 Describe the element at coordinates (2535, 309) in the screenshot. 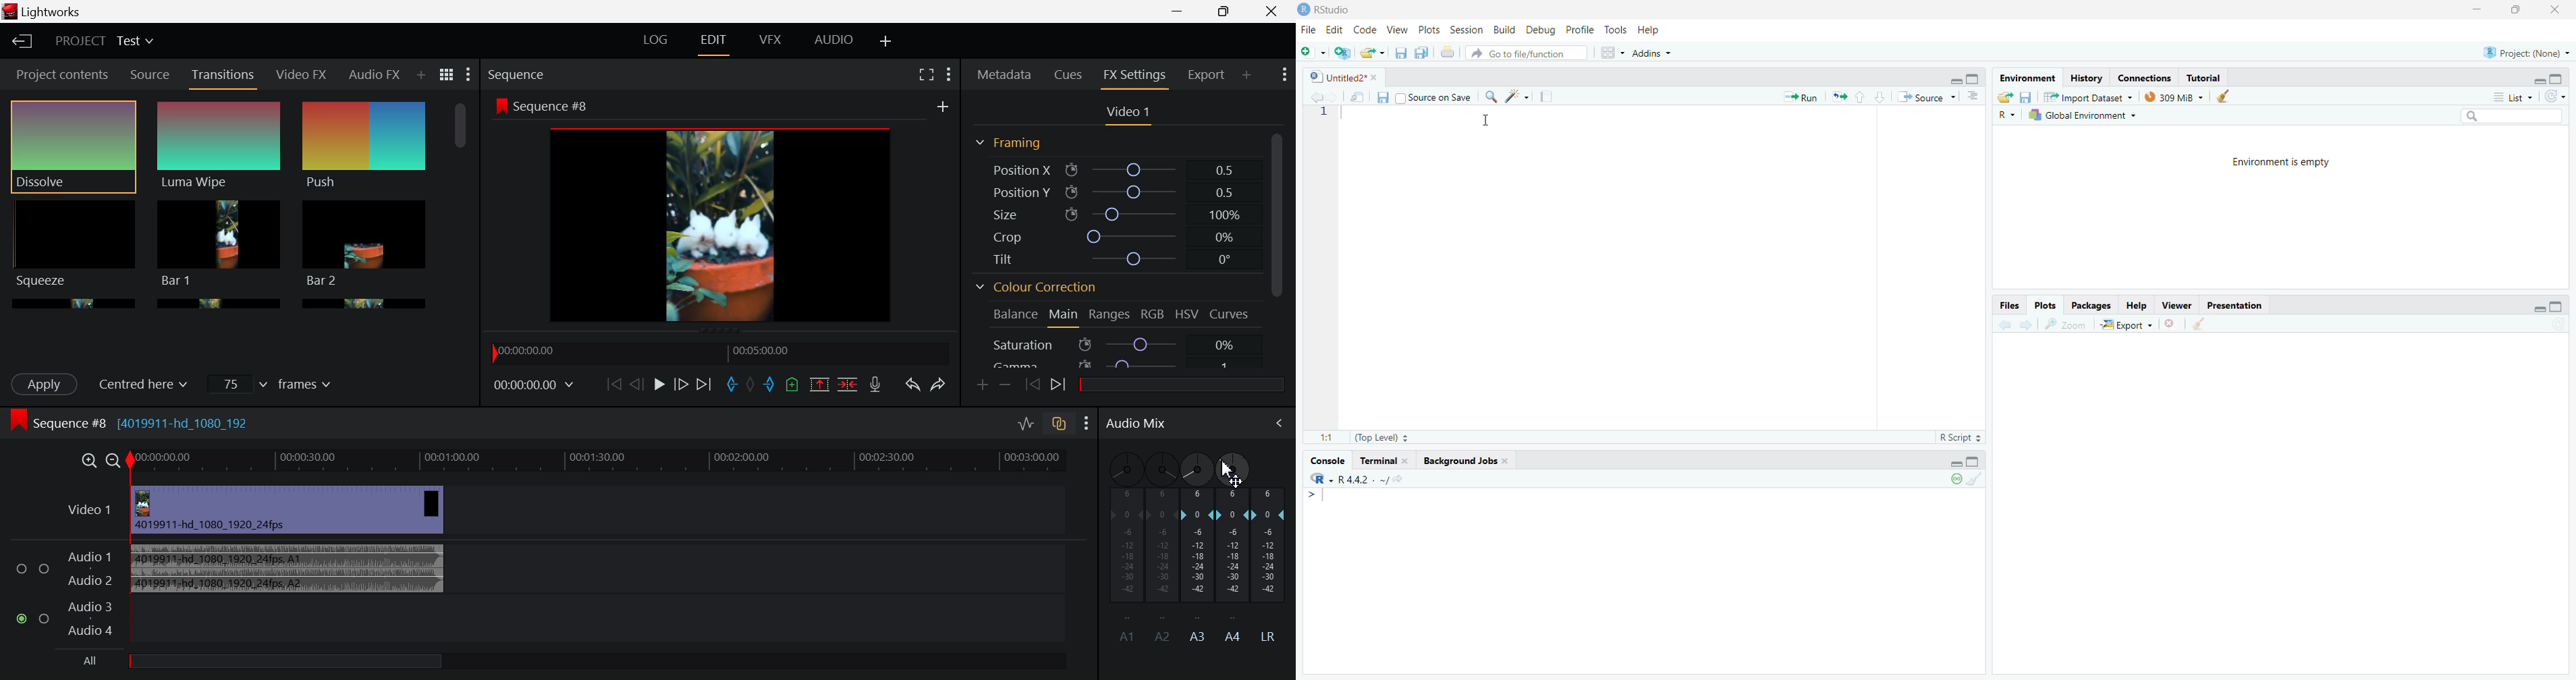

I see `minimise` at that location.